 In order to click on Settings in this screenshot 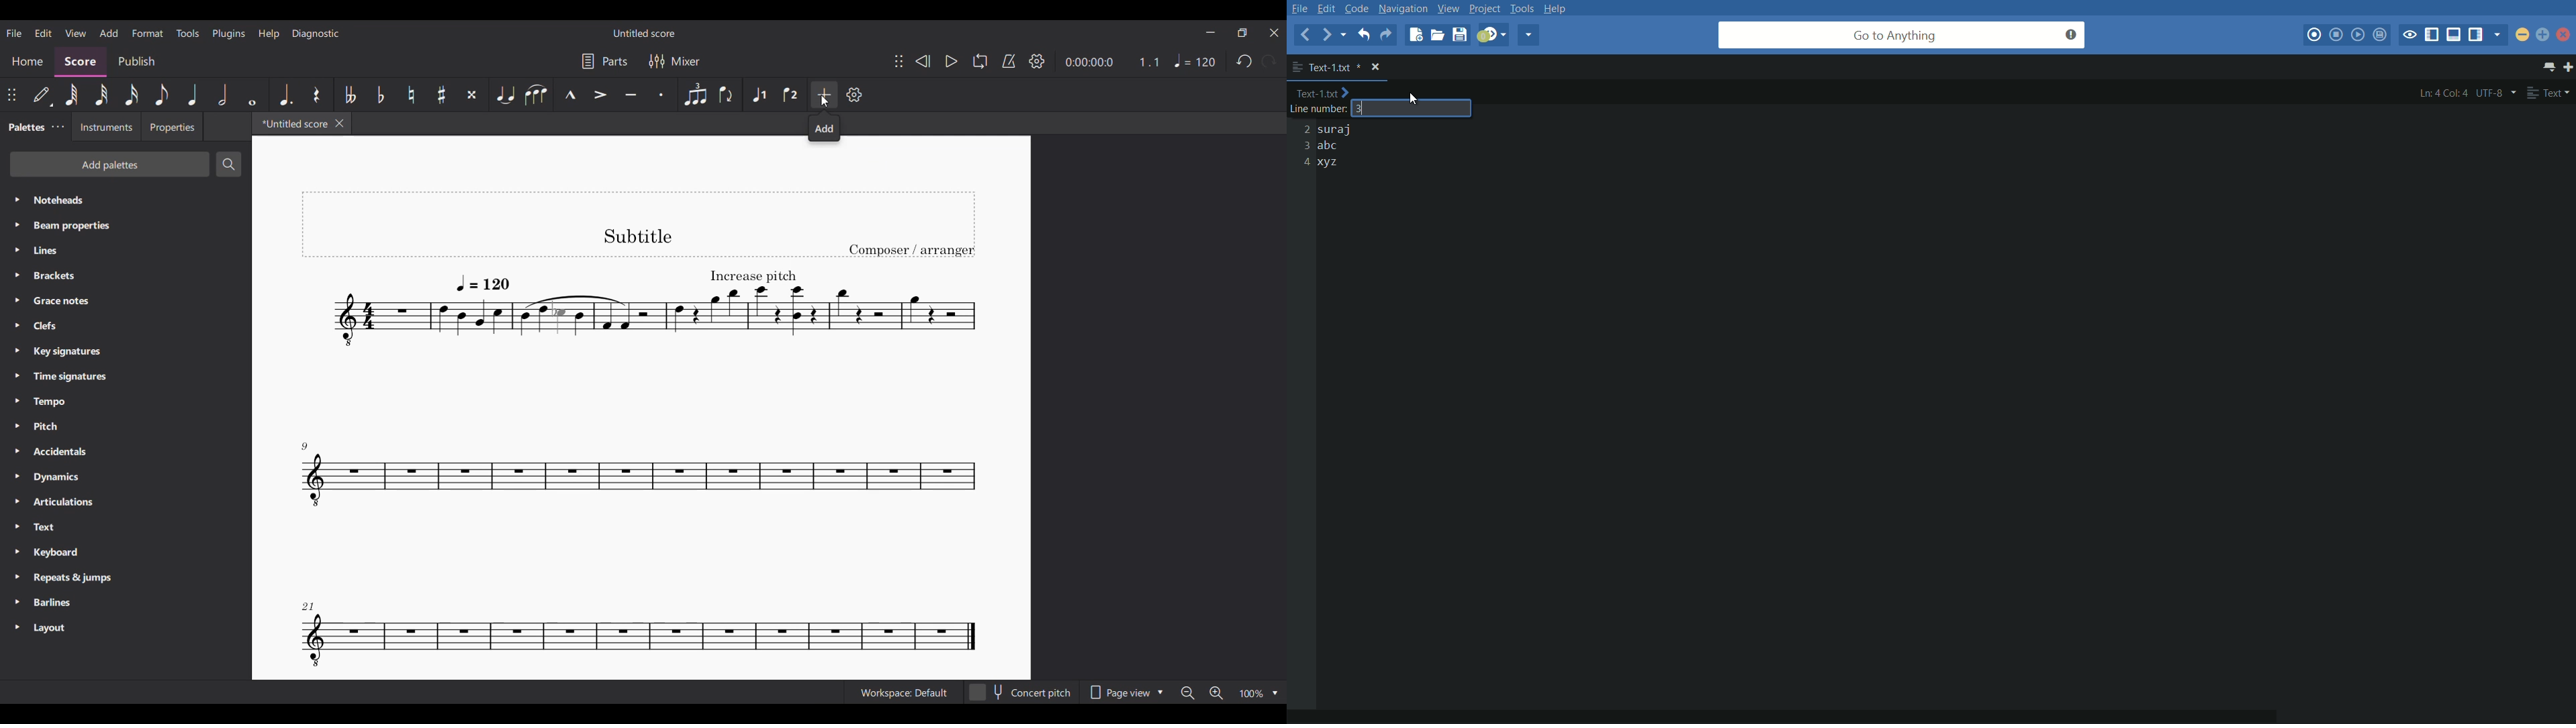, I will do `click(855, 95)`.